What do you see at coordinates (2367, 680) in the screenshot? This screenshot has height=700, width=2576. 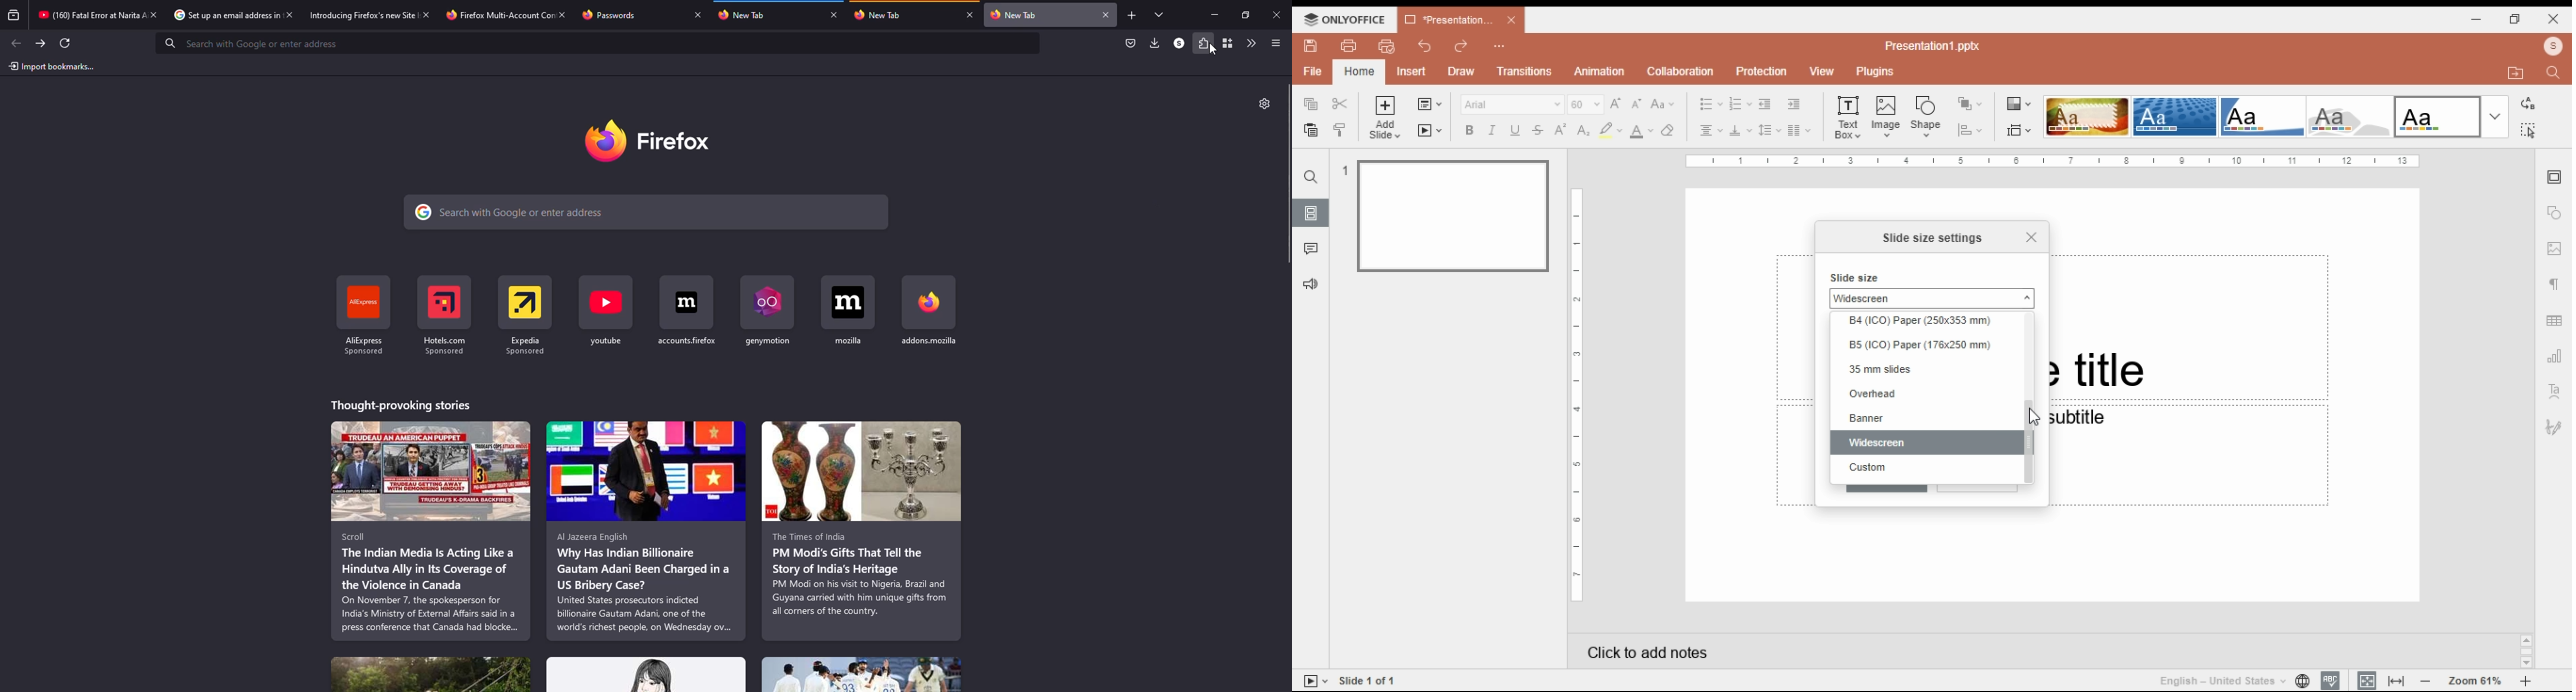 I see `fit to slide` at bounding box center [2367, 680].